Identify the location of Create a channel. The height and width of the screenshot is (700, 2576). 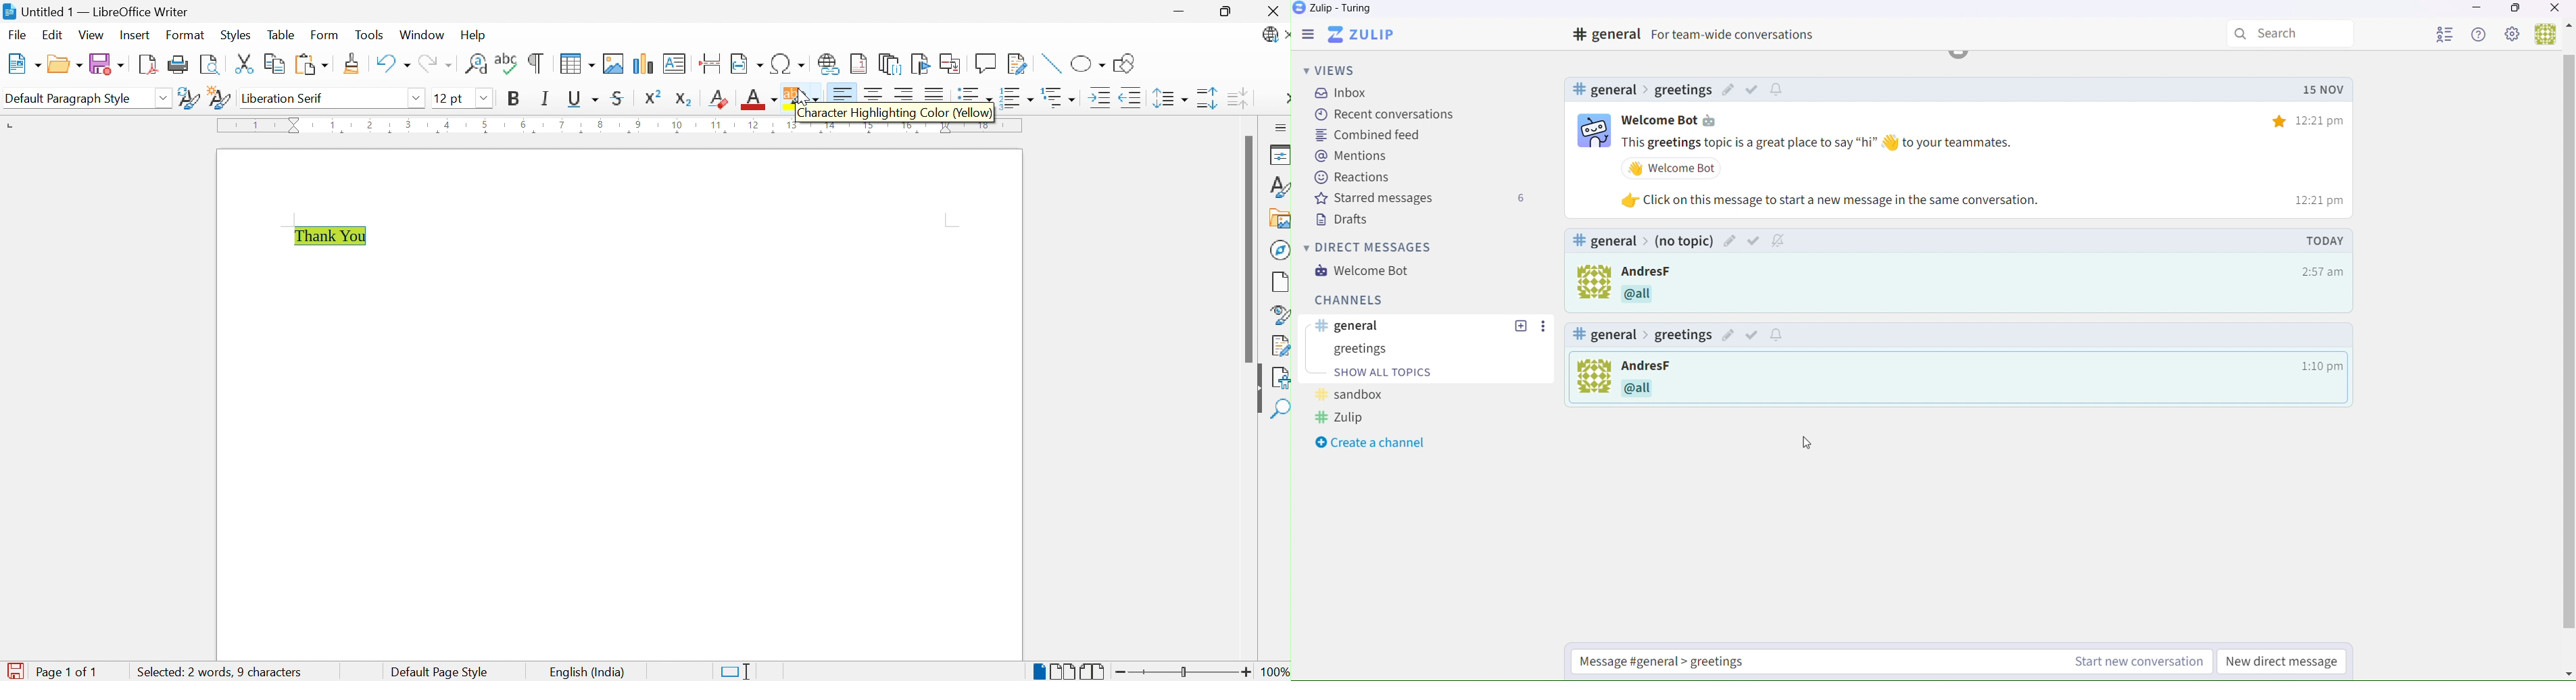
(1374, 444).